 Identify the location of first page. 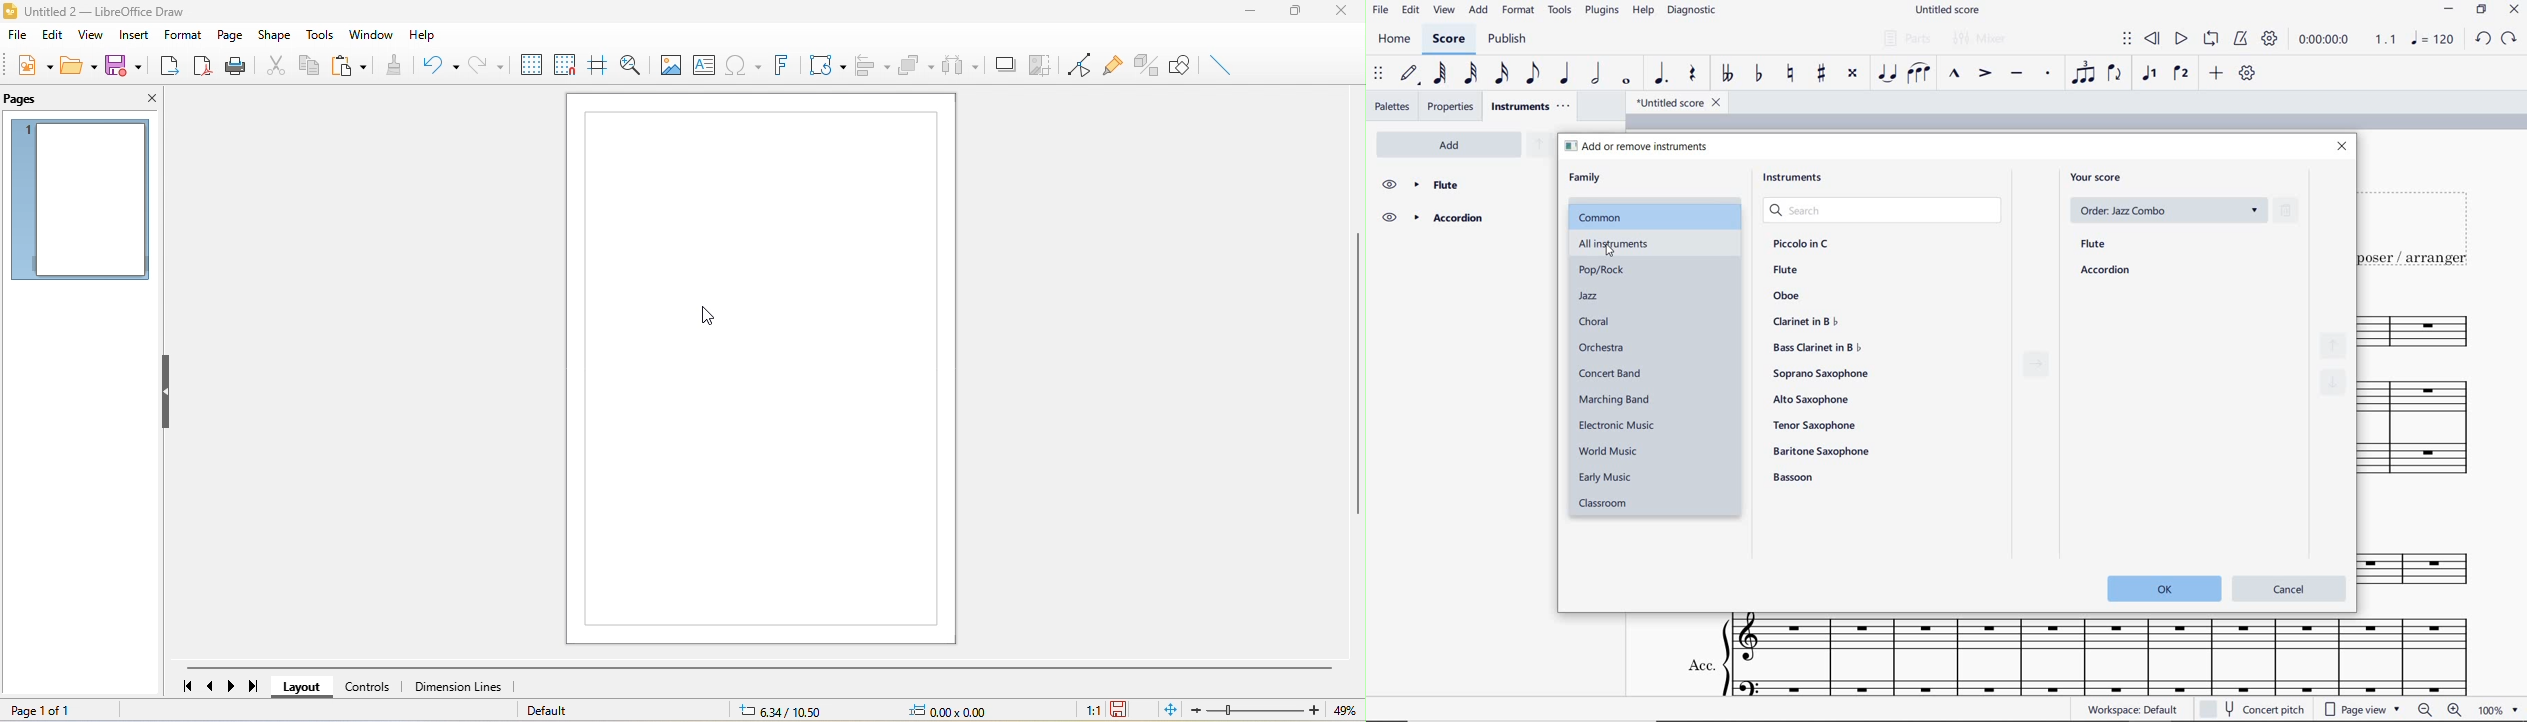
(187, 687).